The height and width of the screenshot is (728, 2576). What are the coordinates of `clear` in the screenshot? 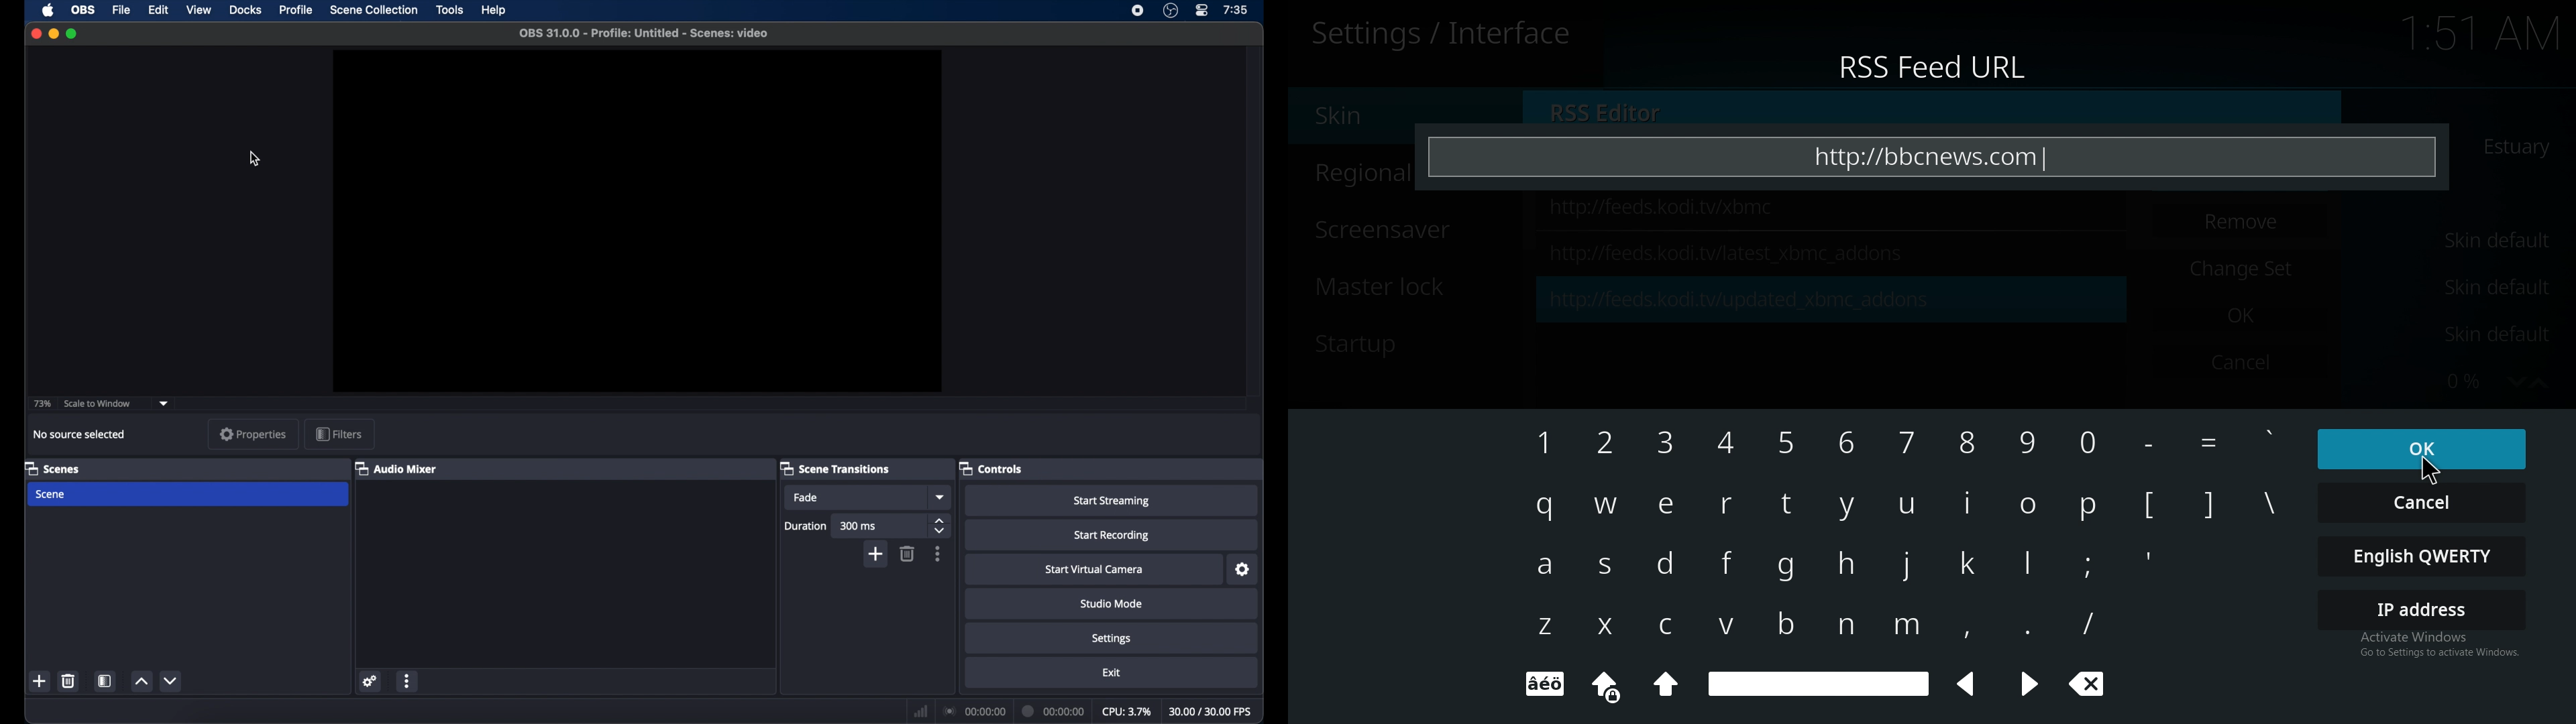 It's located at (2088, 684).